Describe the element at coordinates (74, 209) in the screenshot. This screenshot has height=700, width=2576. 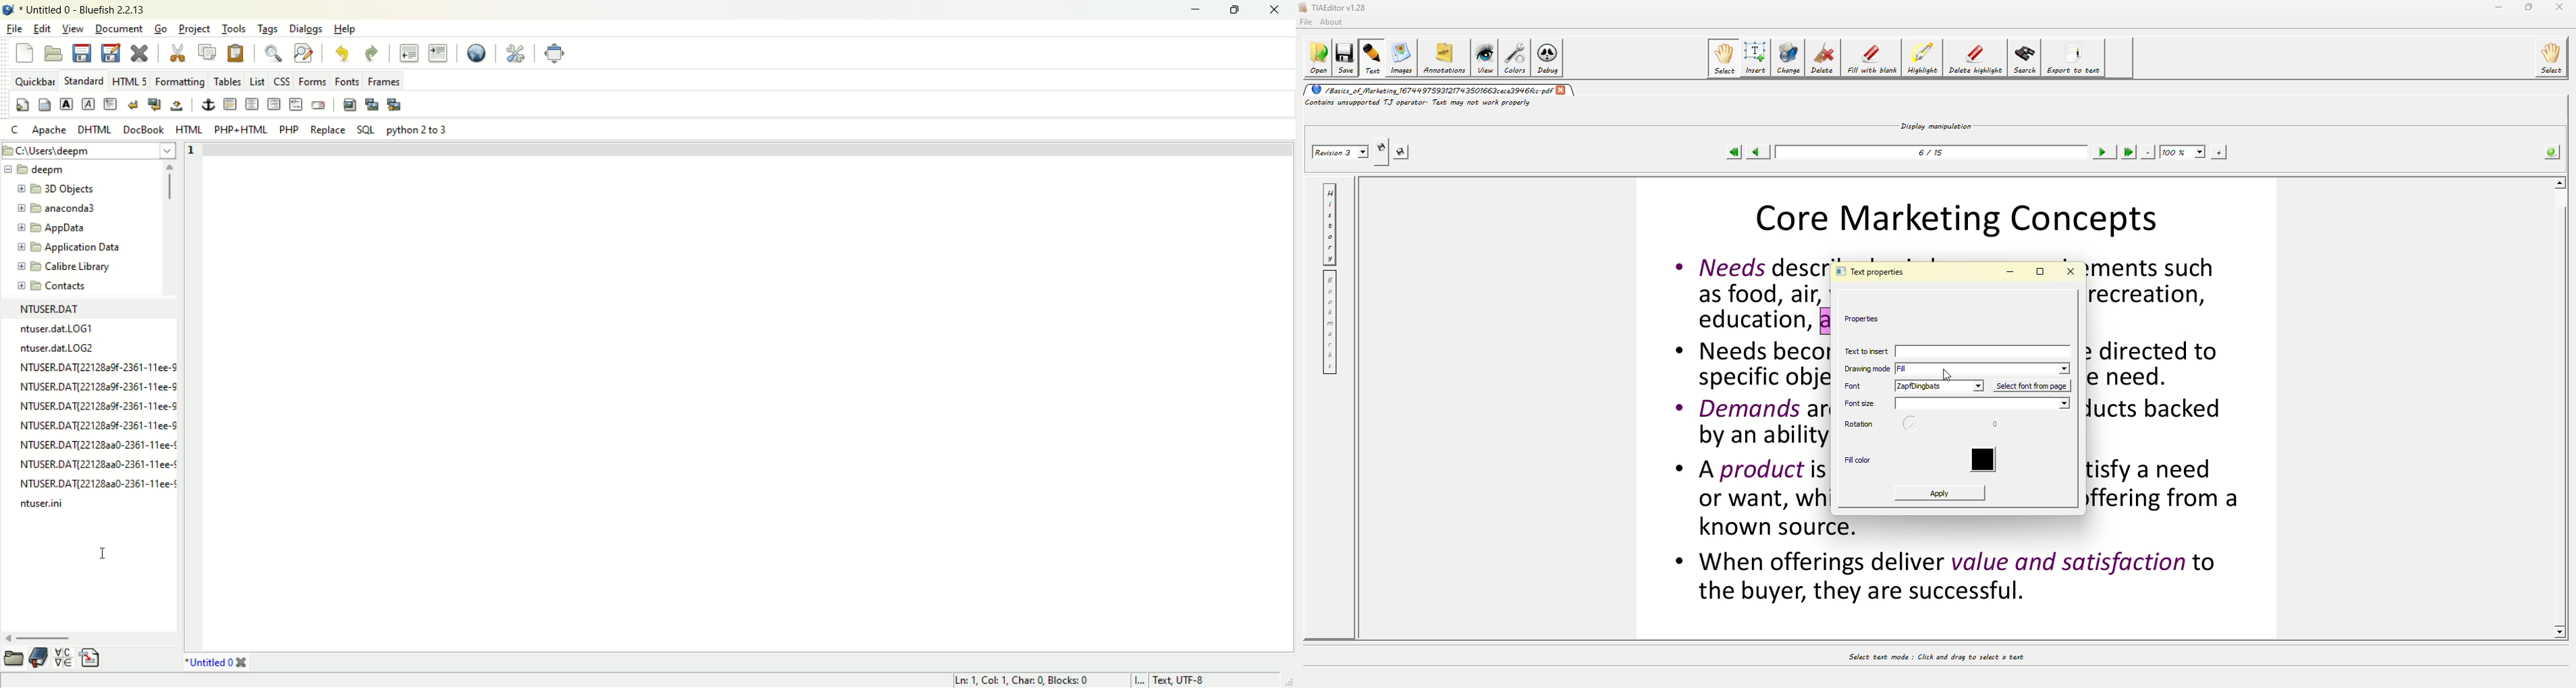
I see `folder name` at that location.